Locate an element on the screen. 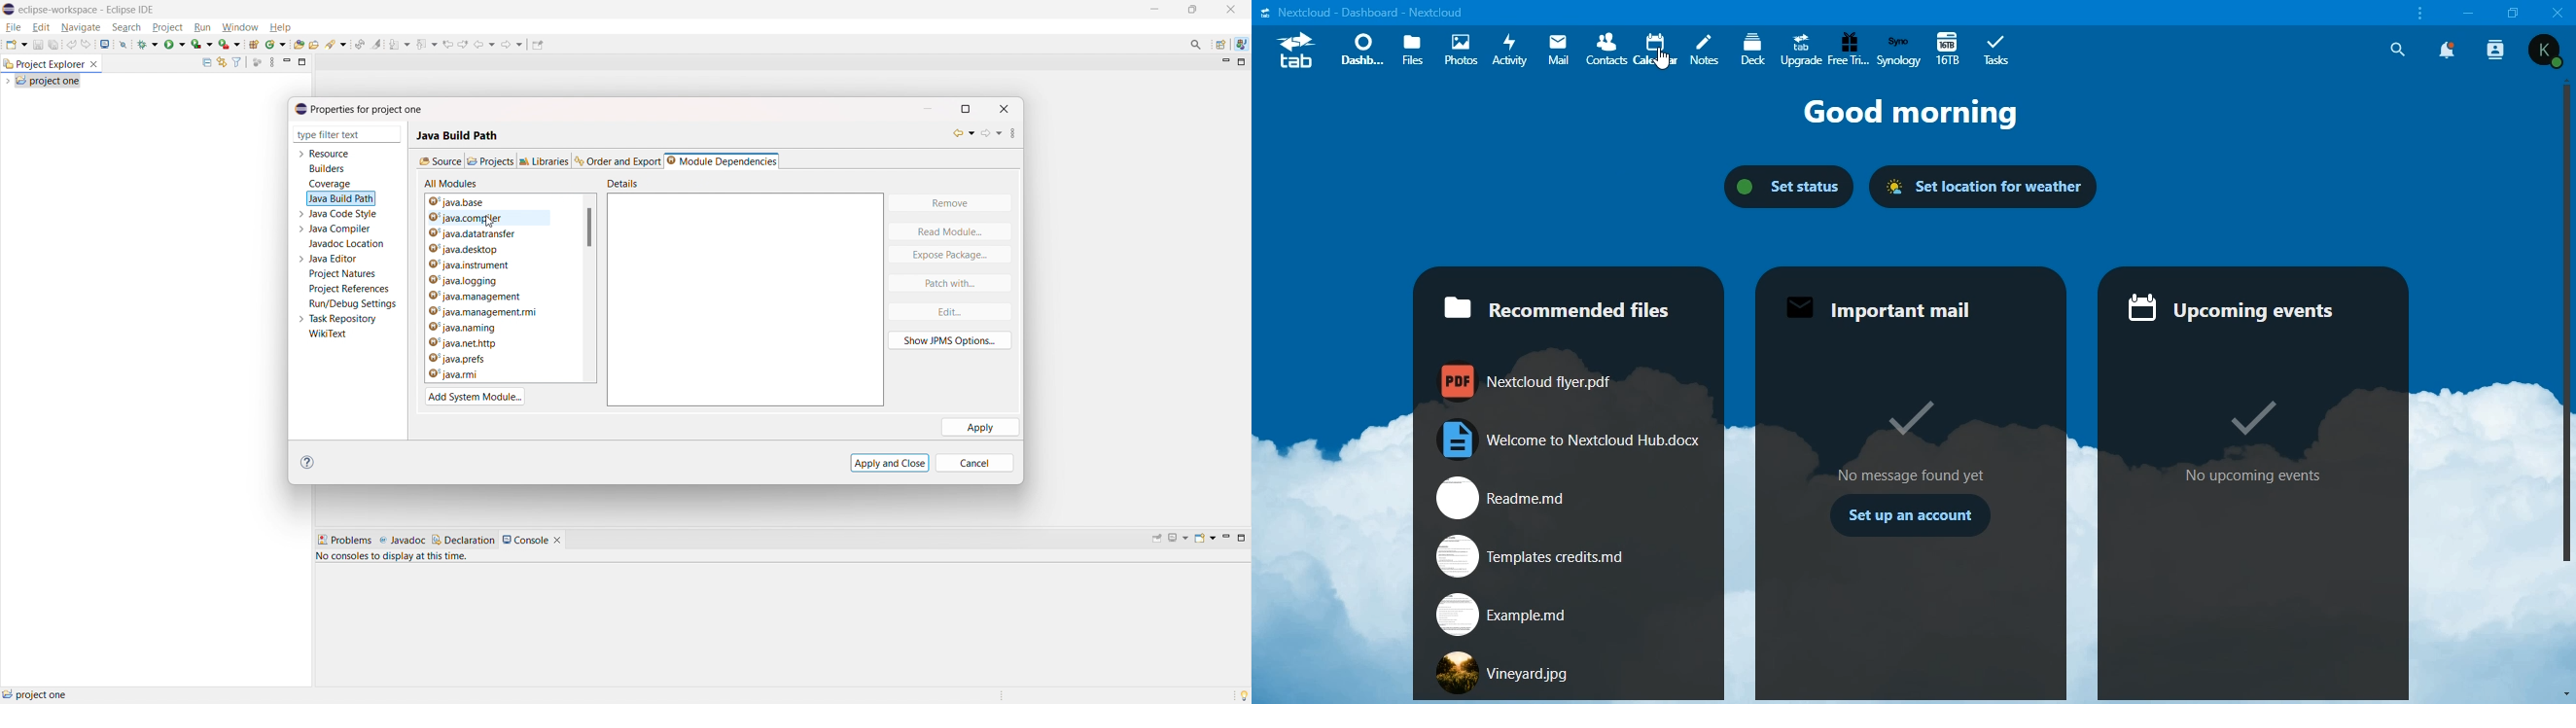 Image resolution: width=2576 pixels, height=728 pixels. close is located at coordinates (1005, 108).